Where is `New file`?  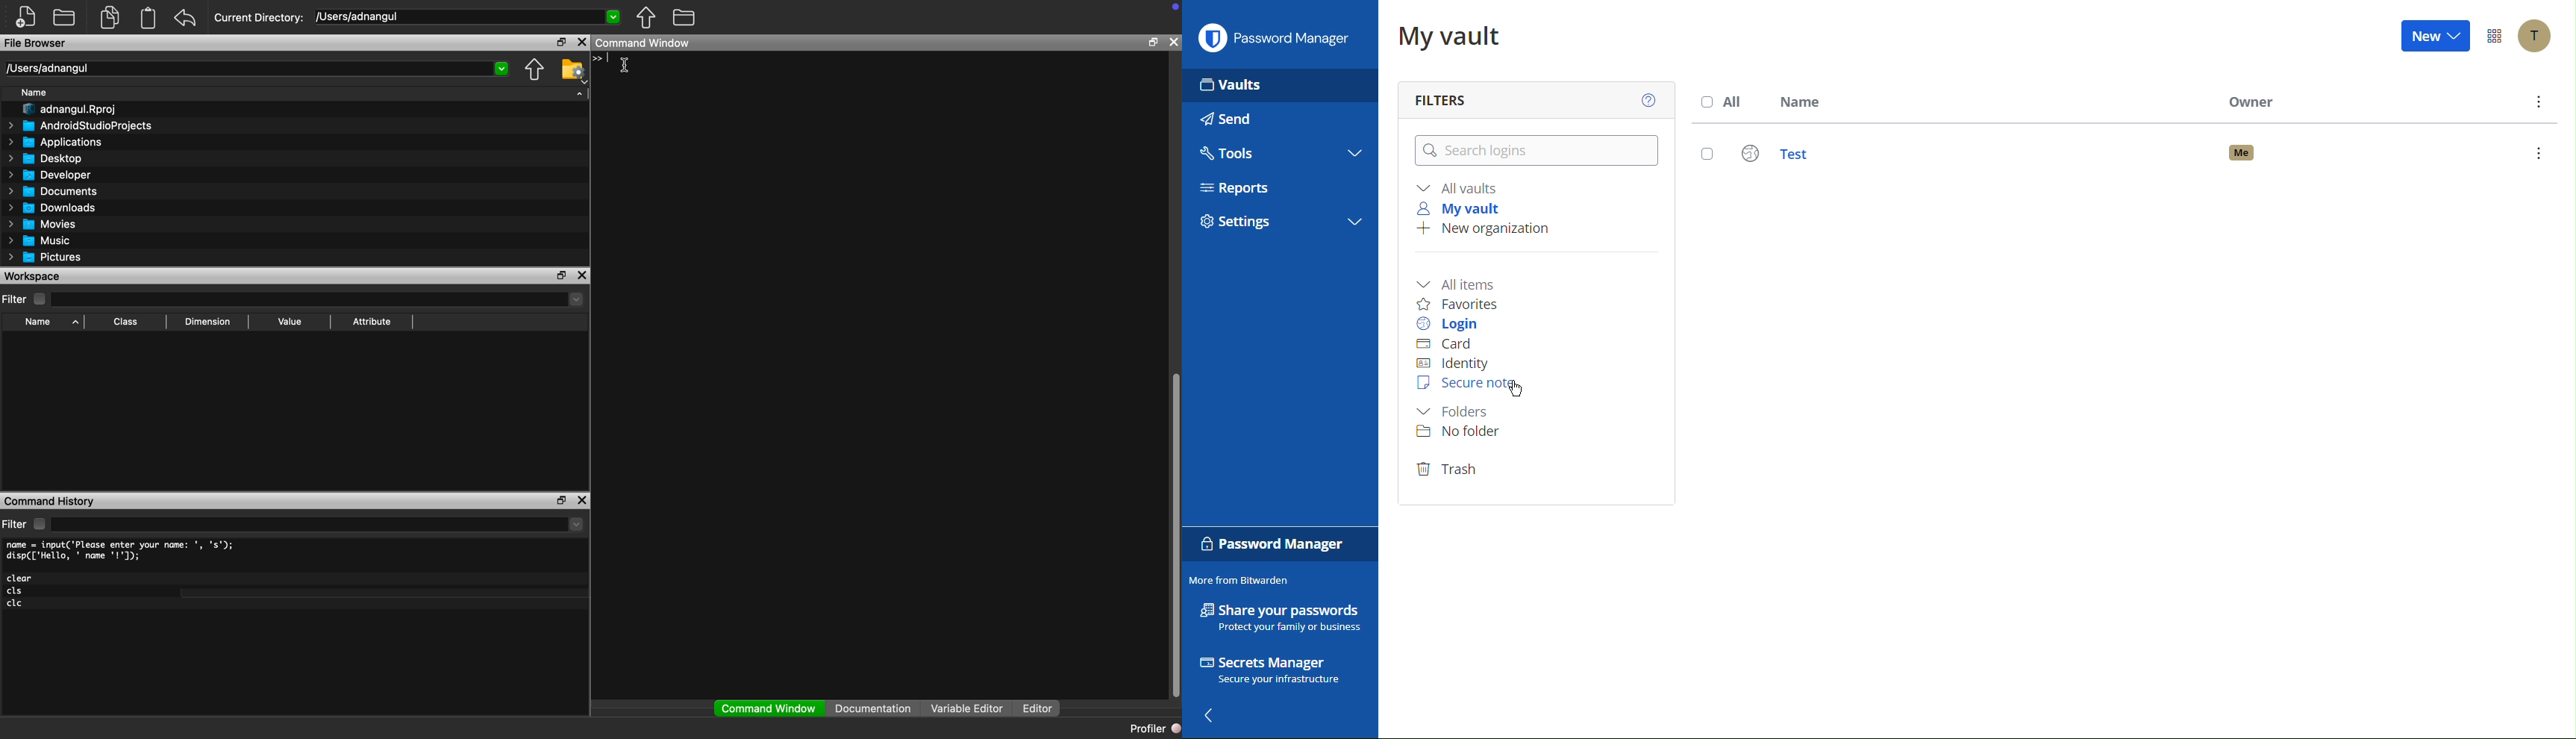
New file is located at coordinates (26, 16).